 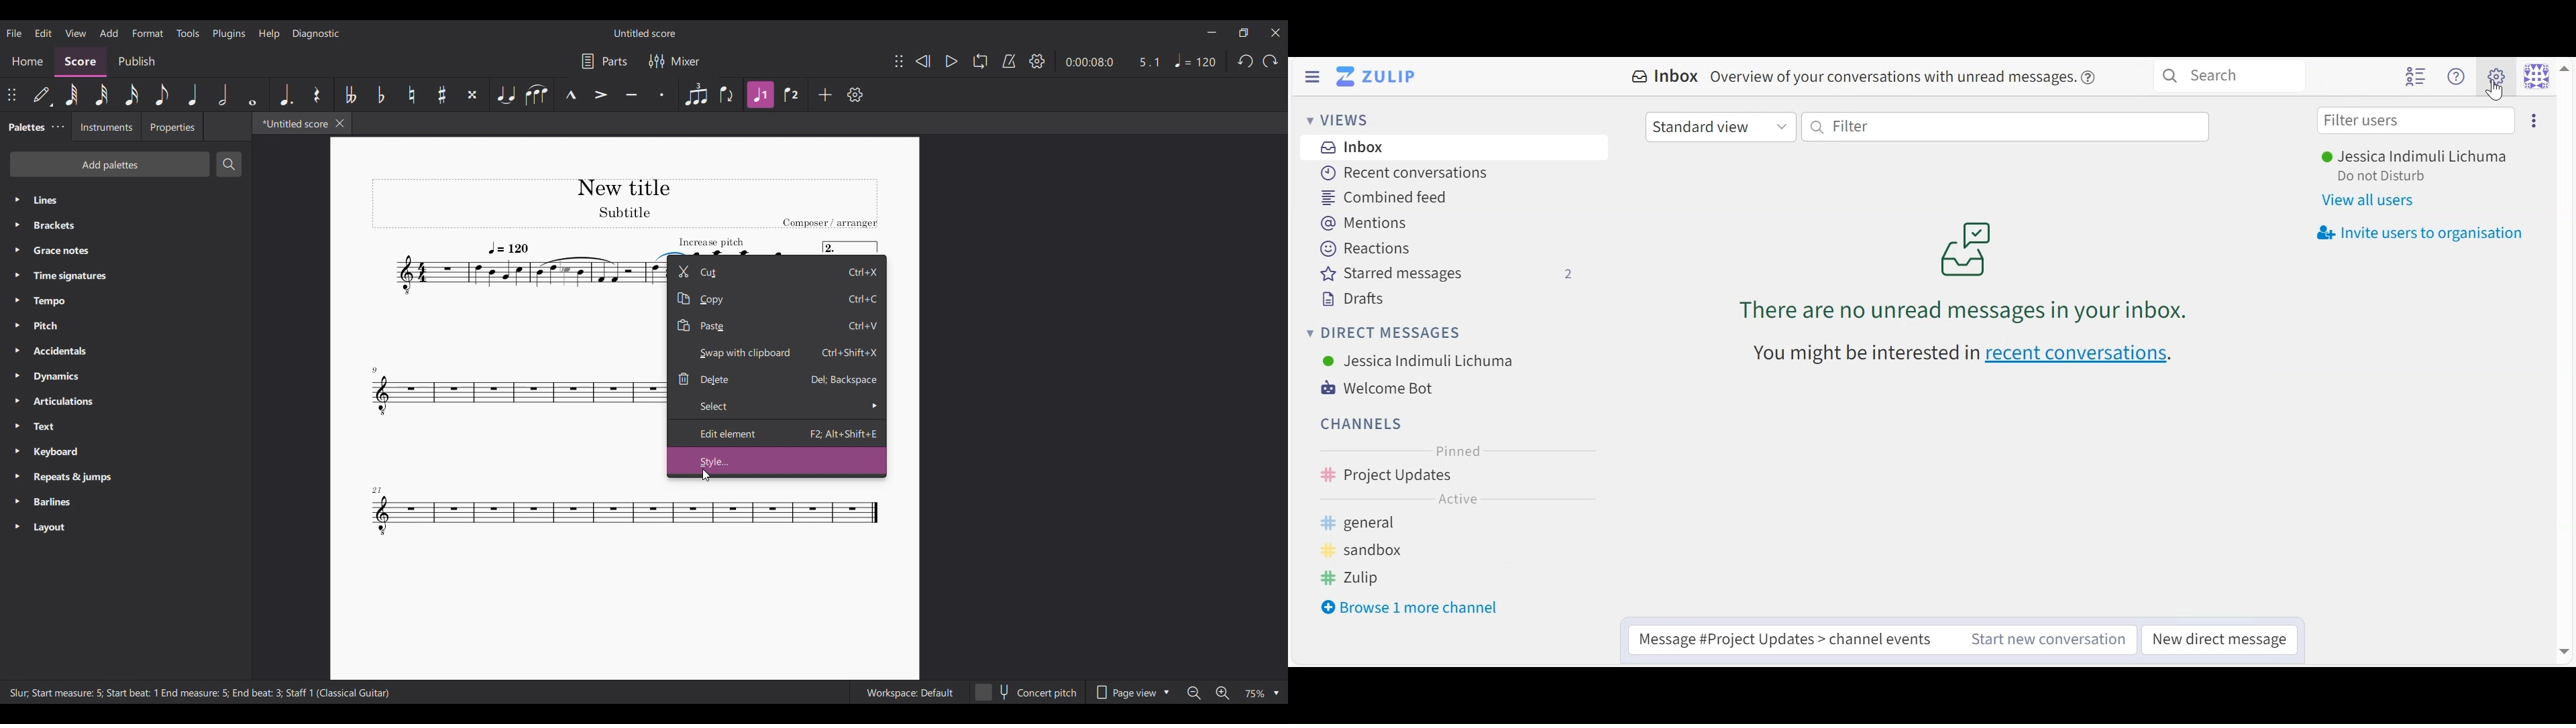 I want to click on Zoom out, so click(x=1194, y=692).